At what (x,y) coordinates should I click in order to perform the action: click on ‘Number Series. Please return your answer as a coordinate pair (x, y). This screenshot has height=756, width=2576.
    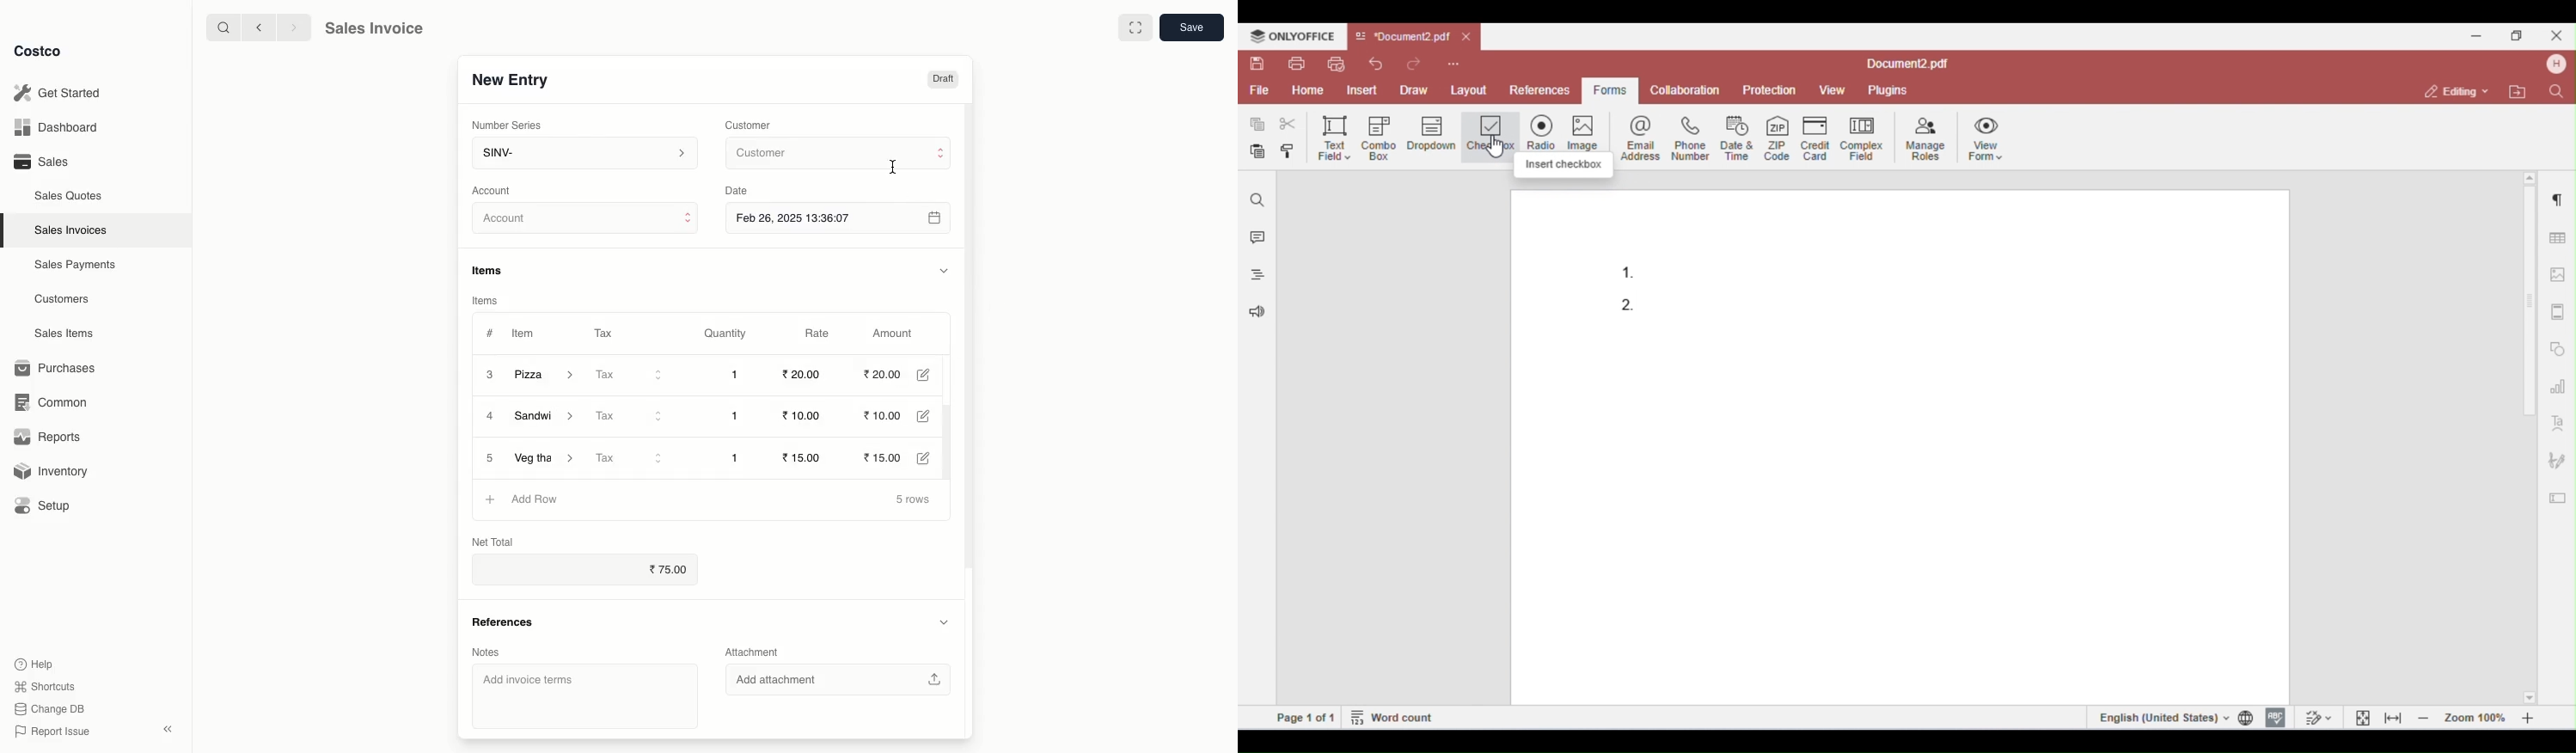
    Looking at the image, I should click on (504, 126).